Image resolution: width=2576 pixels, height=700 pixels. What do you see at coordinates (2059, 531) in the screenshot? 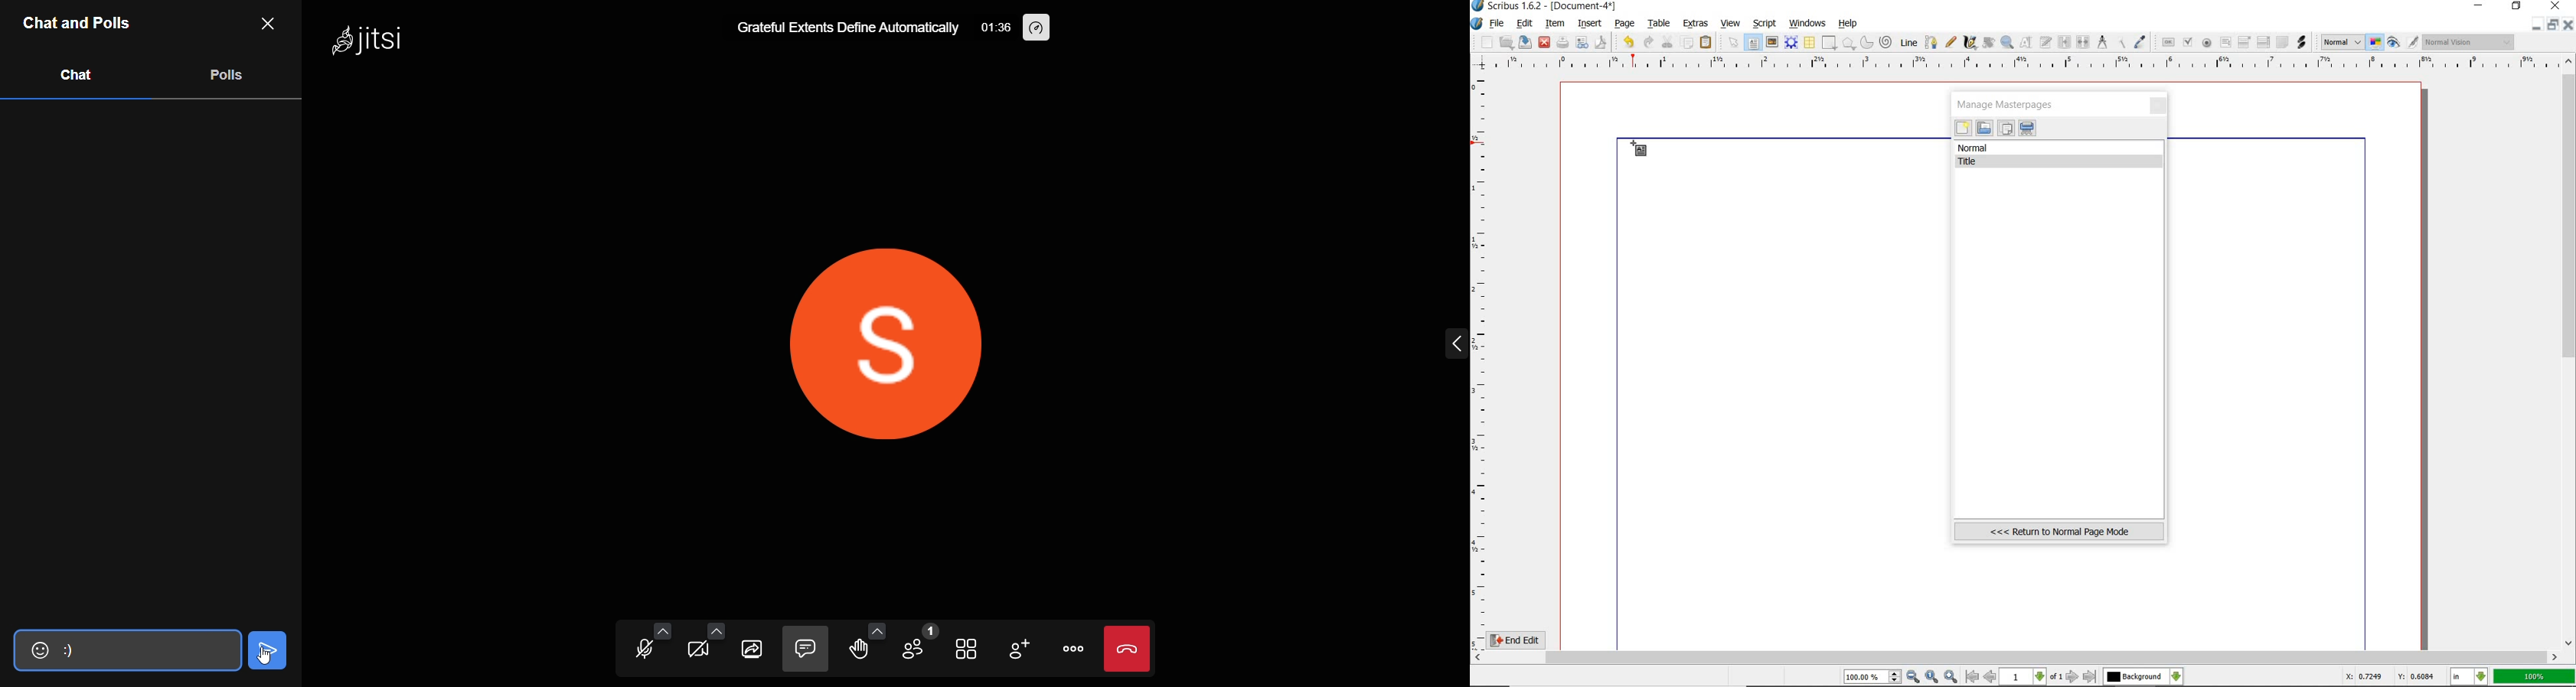
I see `Return to normal page mode` at bounding box center [2059, 531].